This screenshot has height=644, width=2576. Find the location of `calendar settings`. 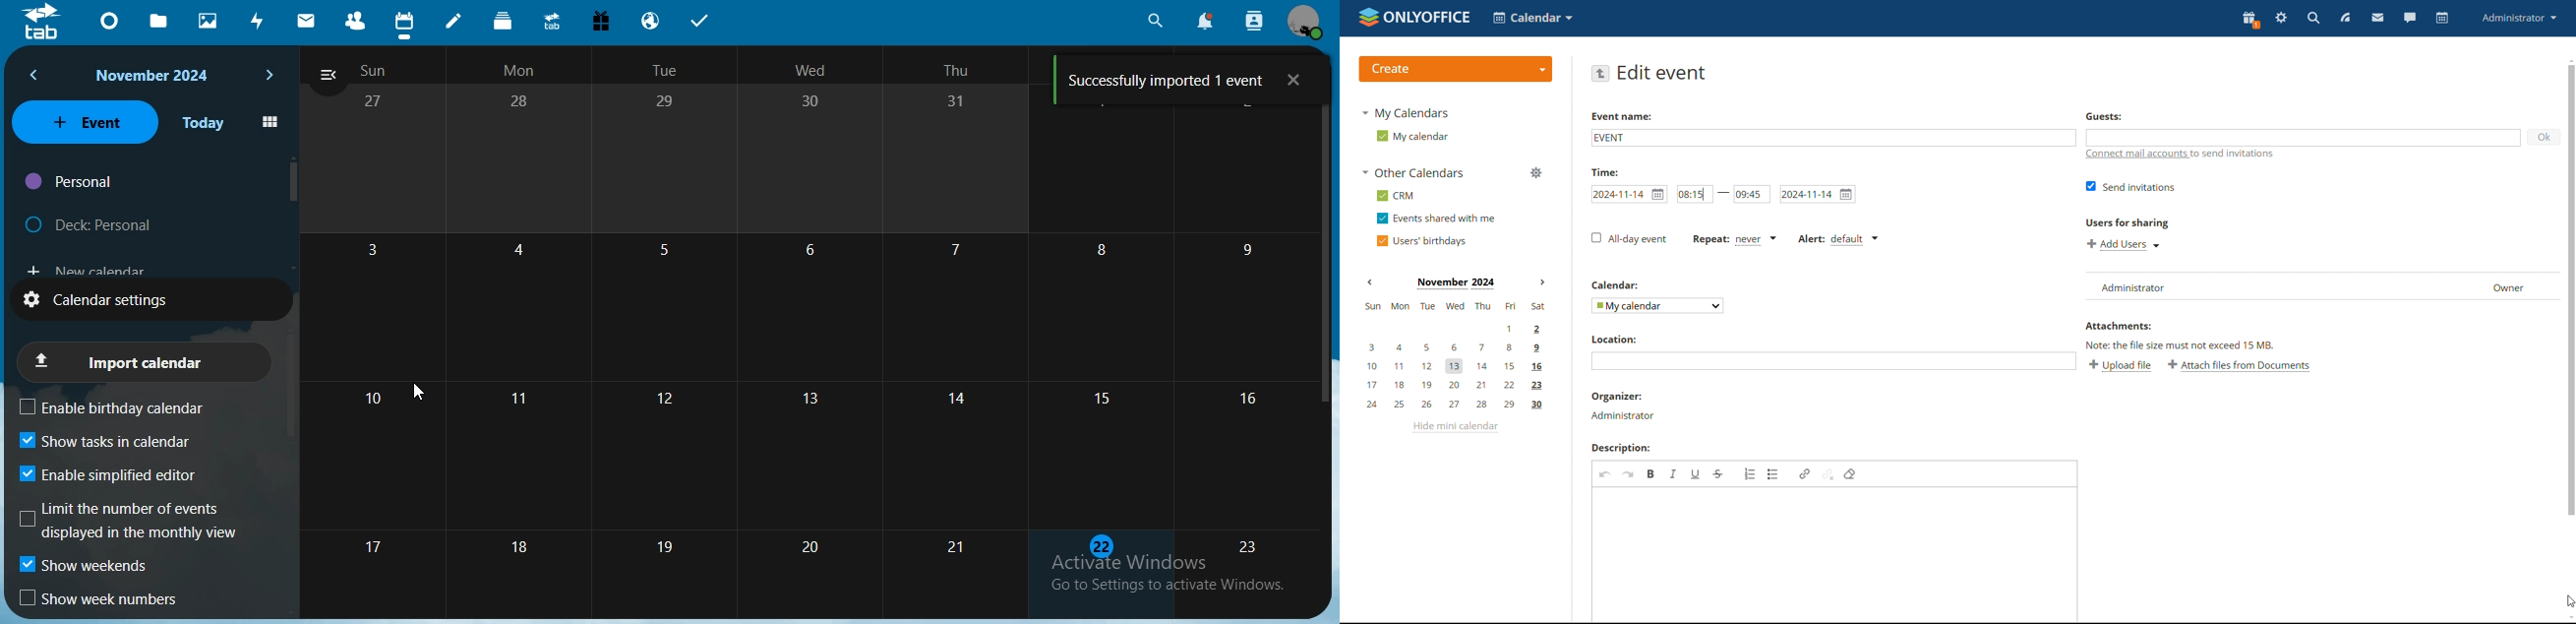

calendar settings is located at coordinates (115, 298).